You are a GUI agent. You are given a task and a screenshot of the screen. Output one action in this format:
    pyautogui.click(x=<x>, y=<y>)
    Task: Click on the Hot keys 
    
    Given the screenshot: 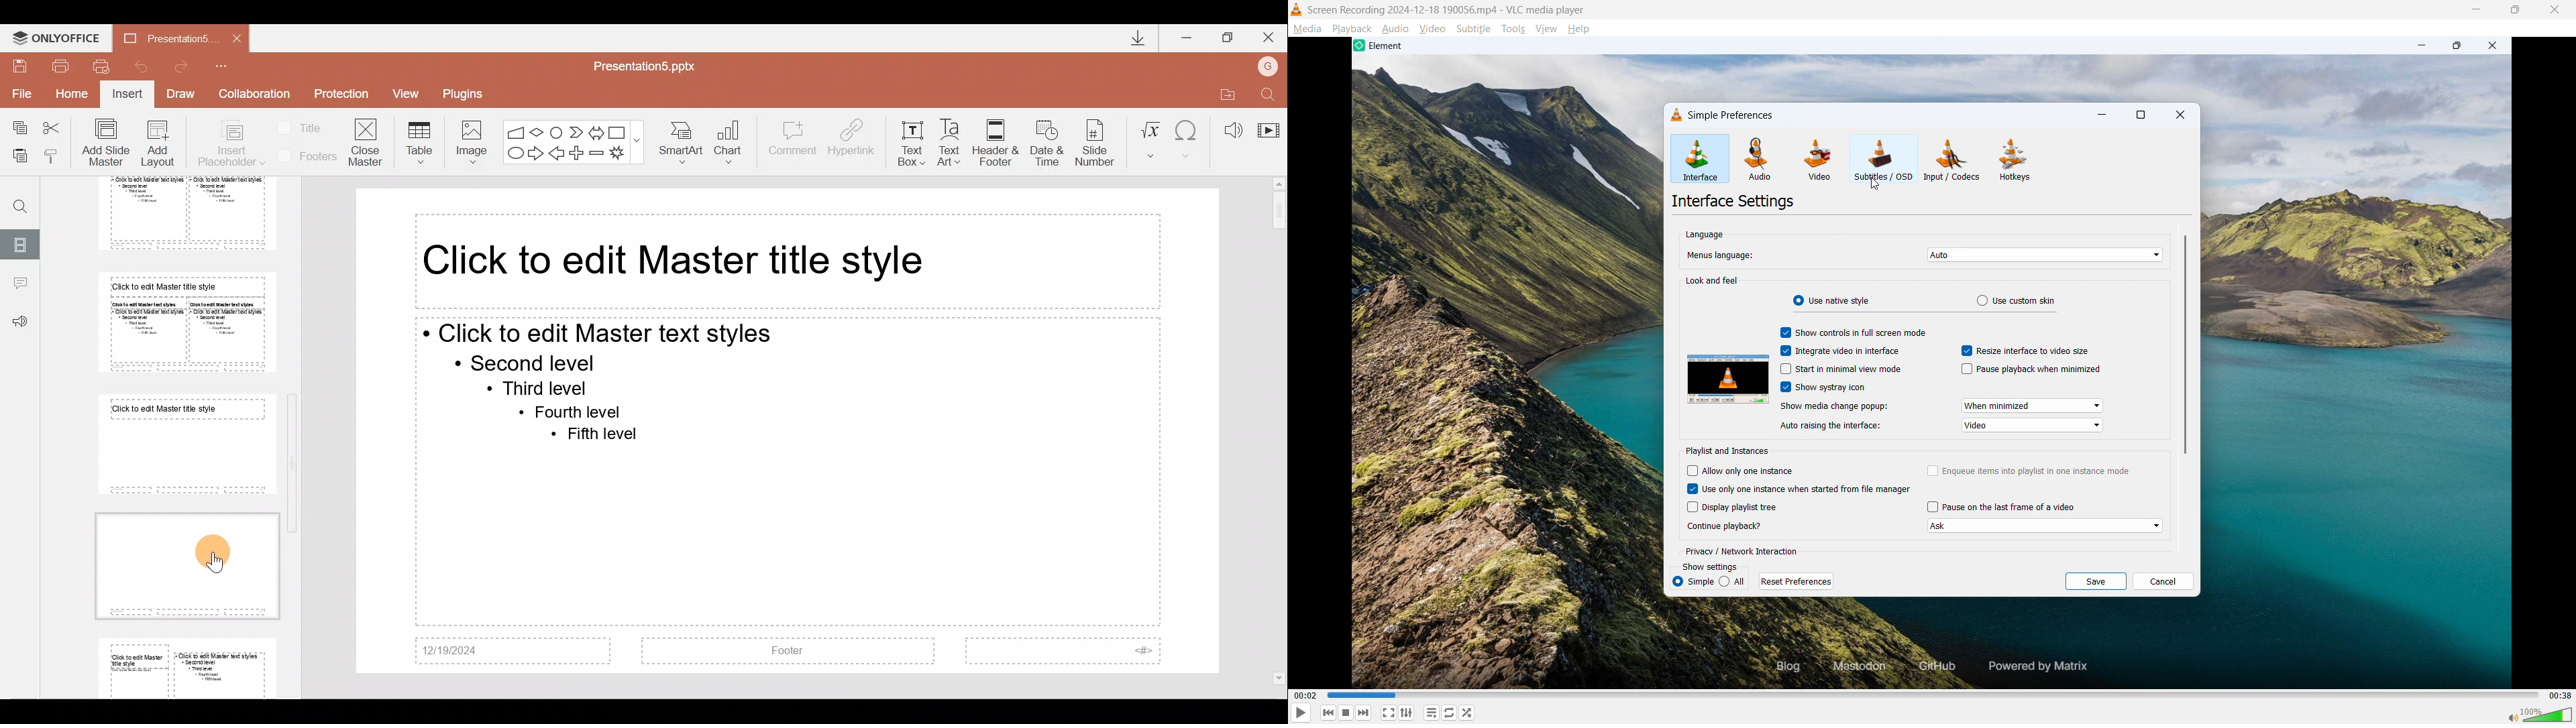 What is the action you would take?
    pyautogui.click(x=2014, y=161)
    